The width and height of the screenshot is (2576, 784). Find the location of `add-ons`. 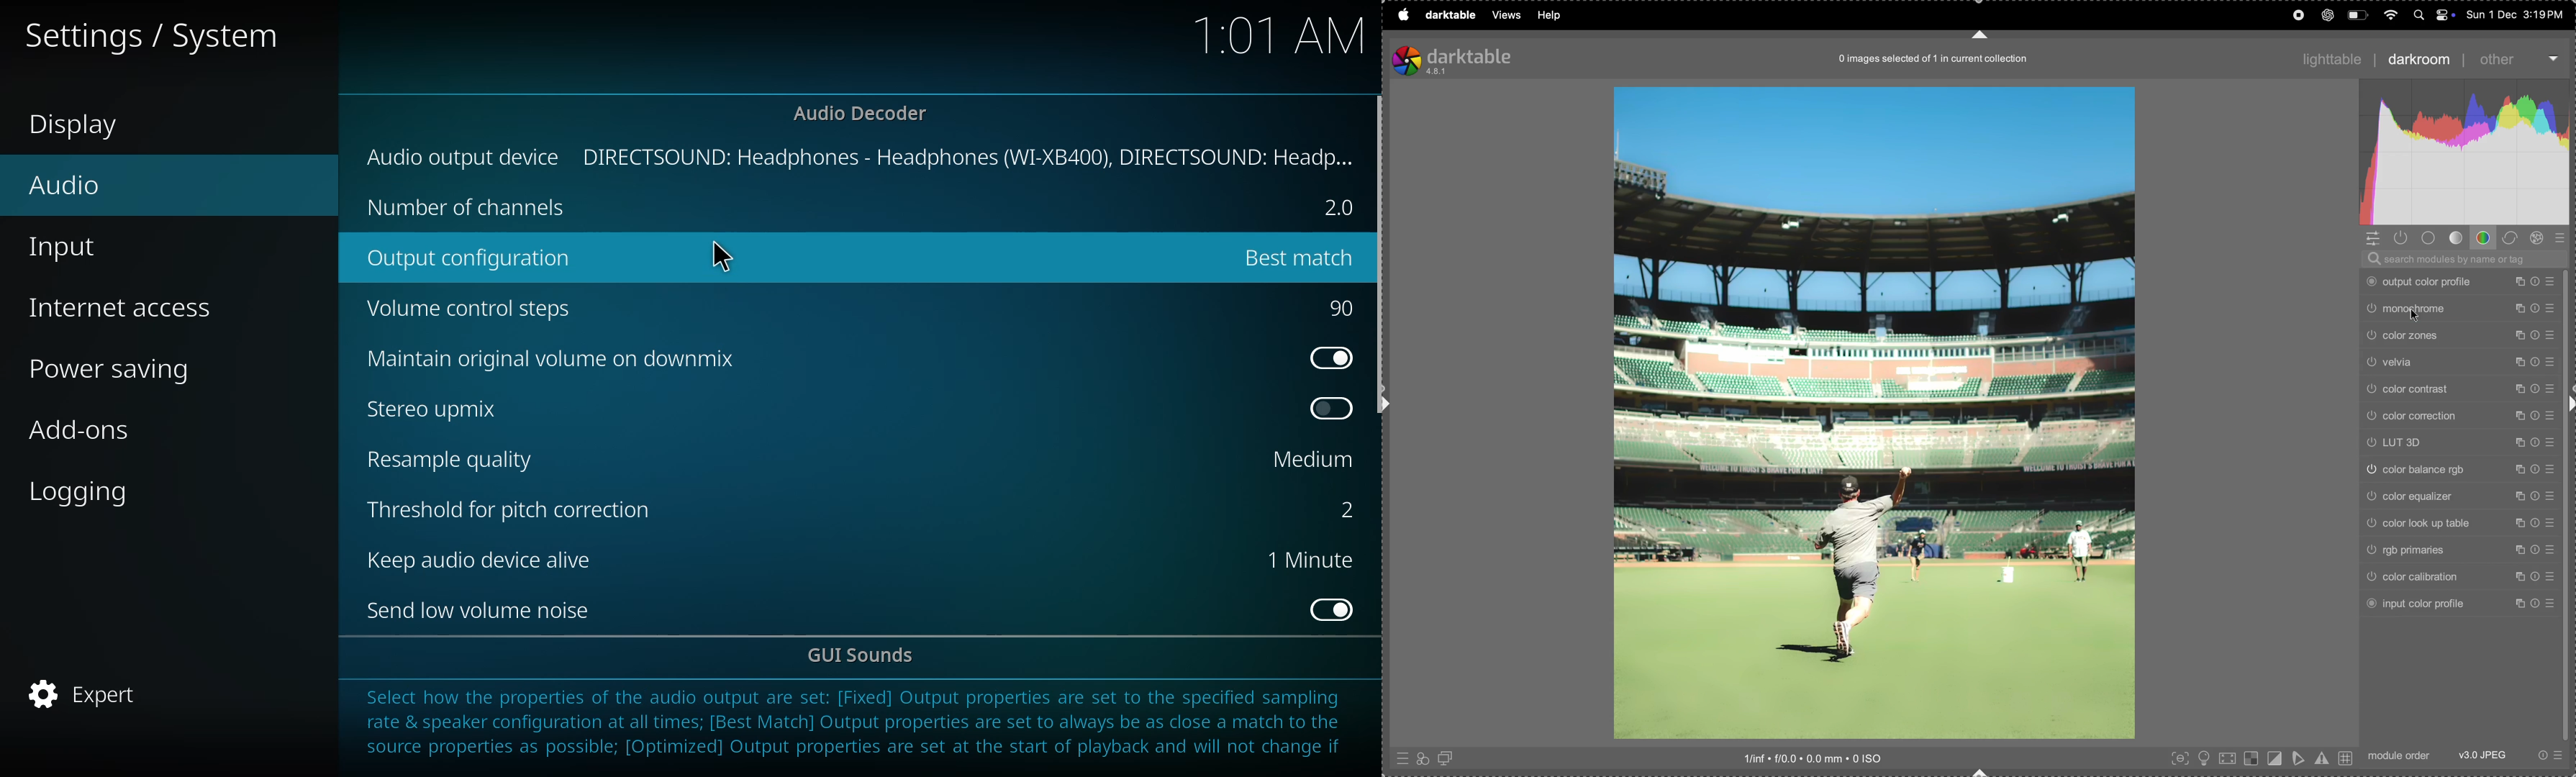

add-ons is located at coordinates (89, 432).